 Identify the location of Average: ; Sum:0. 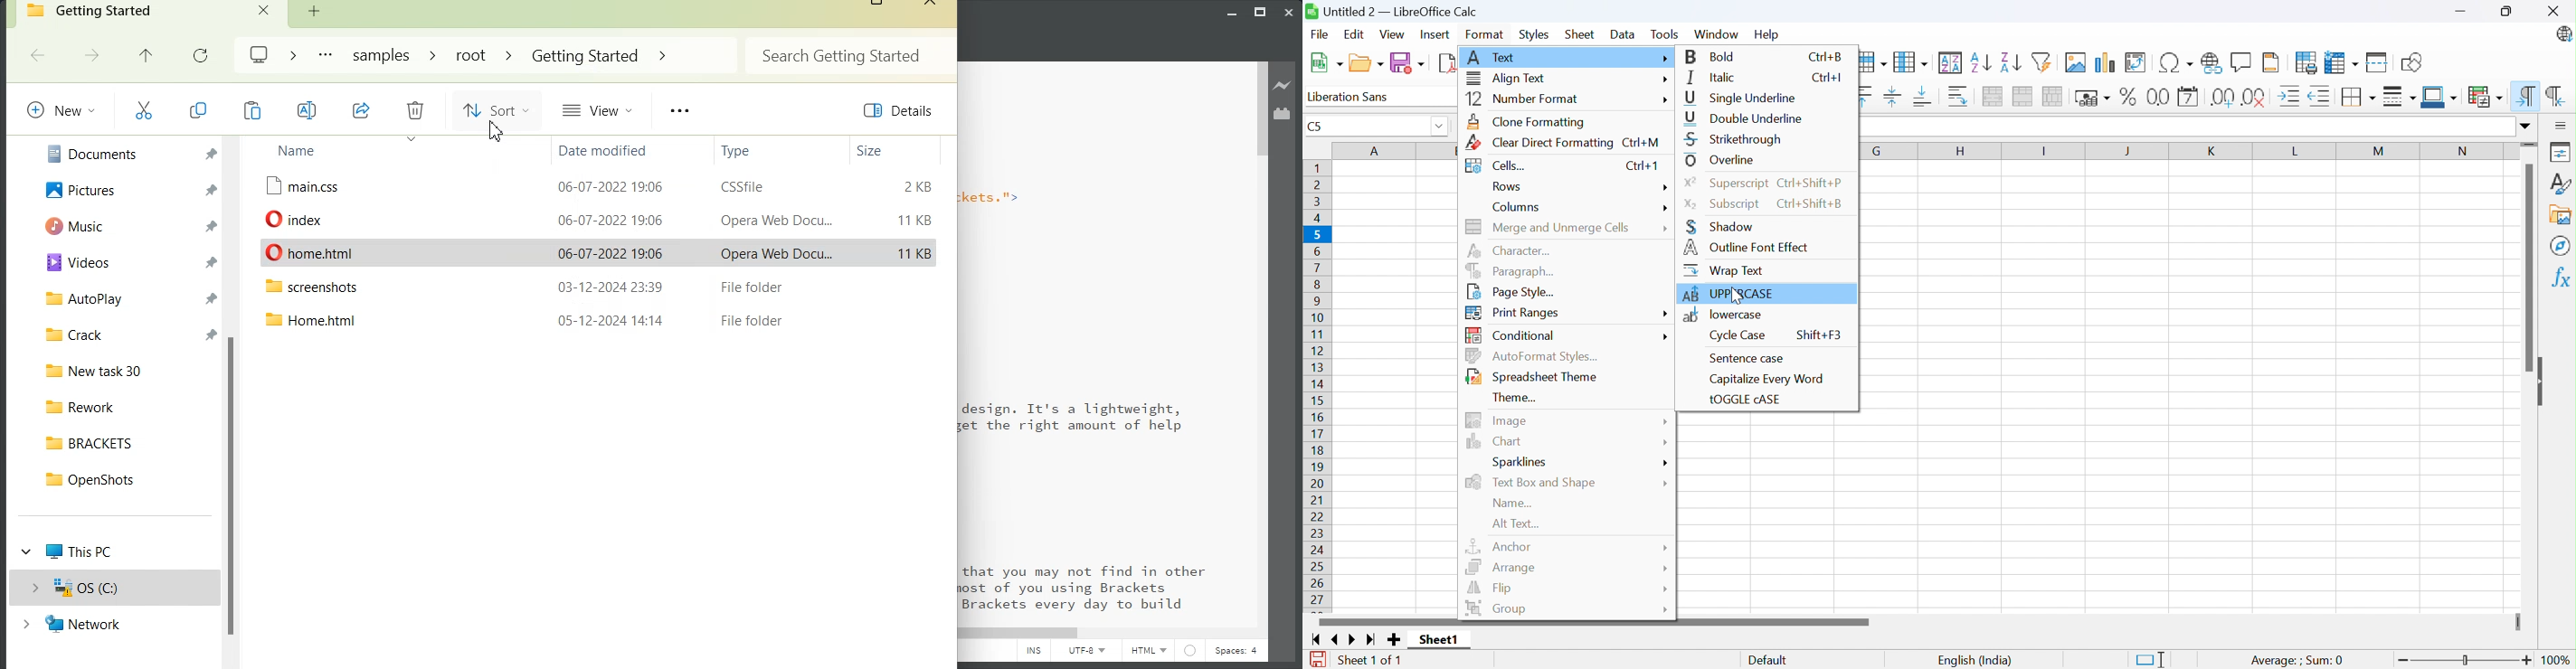
(2296, 660).